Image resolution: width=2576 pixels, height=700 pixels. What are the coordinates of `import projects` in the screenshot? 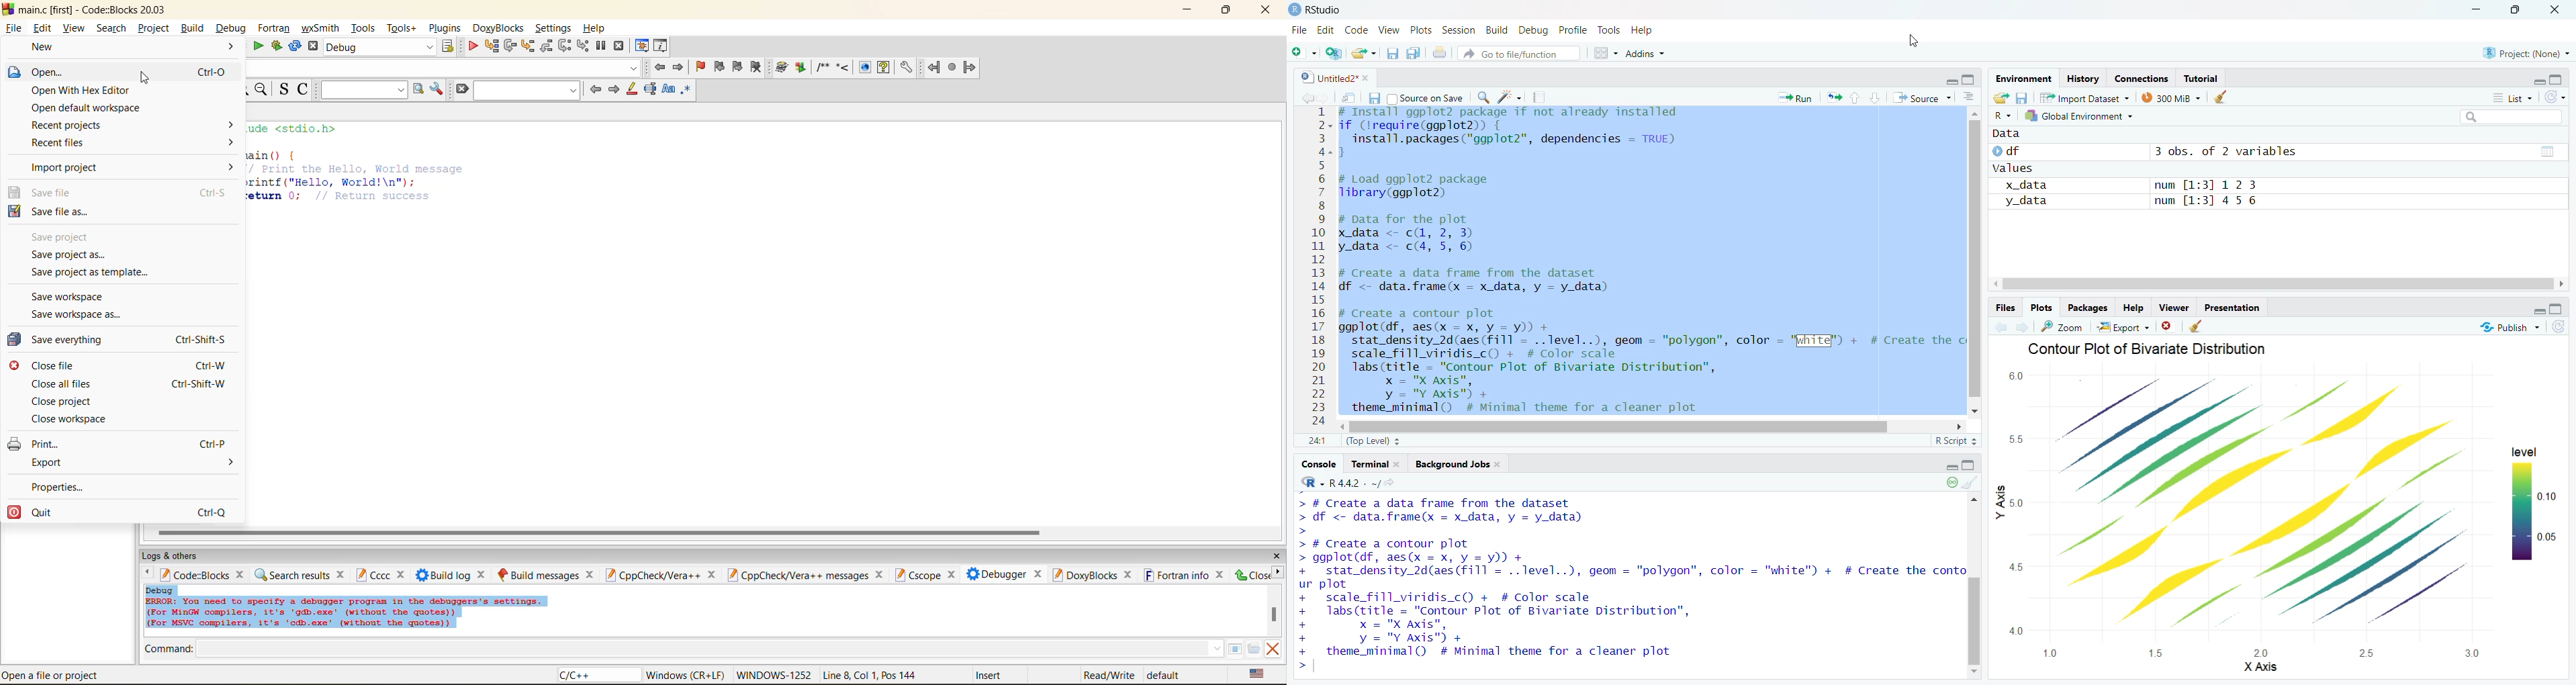 It's located at (133, 168).